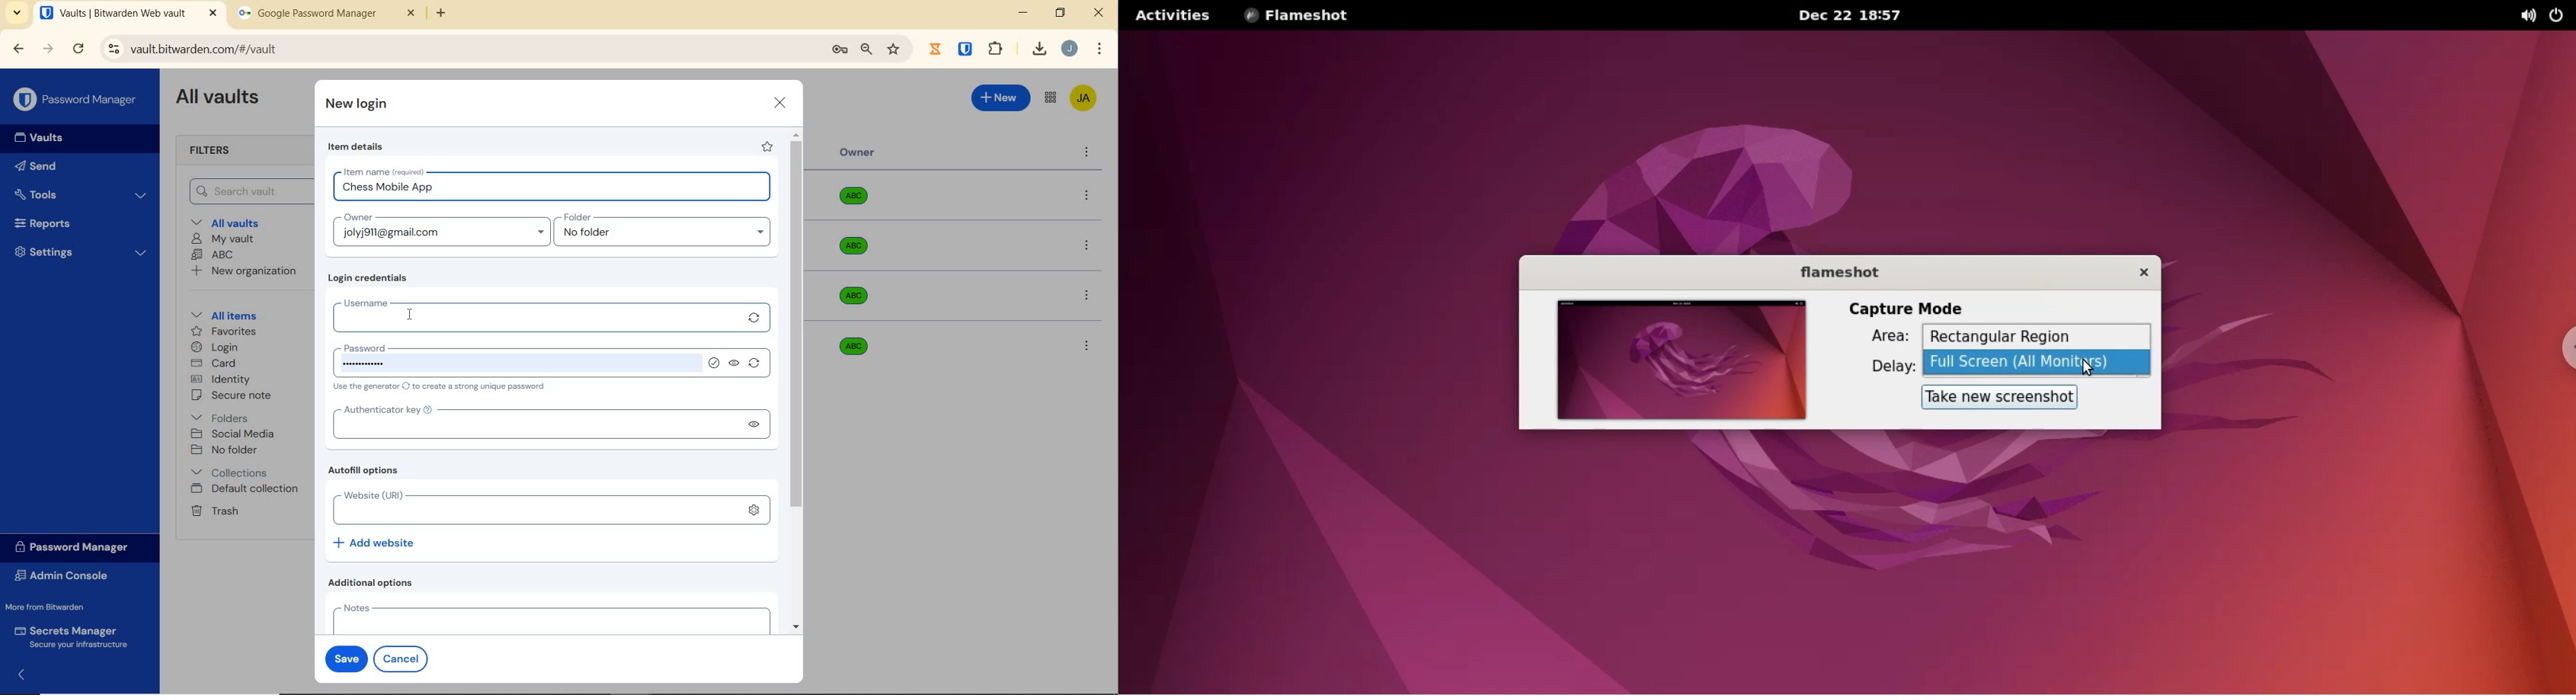 This screenshot has height=700, width=2576. What do you see at coordinates (221, 379) in the screenshot?
I see `identity` at bounding box center [221, 379].